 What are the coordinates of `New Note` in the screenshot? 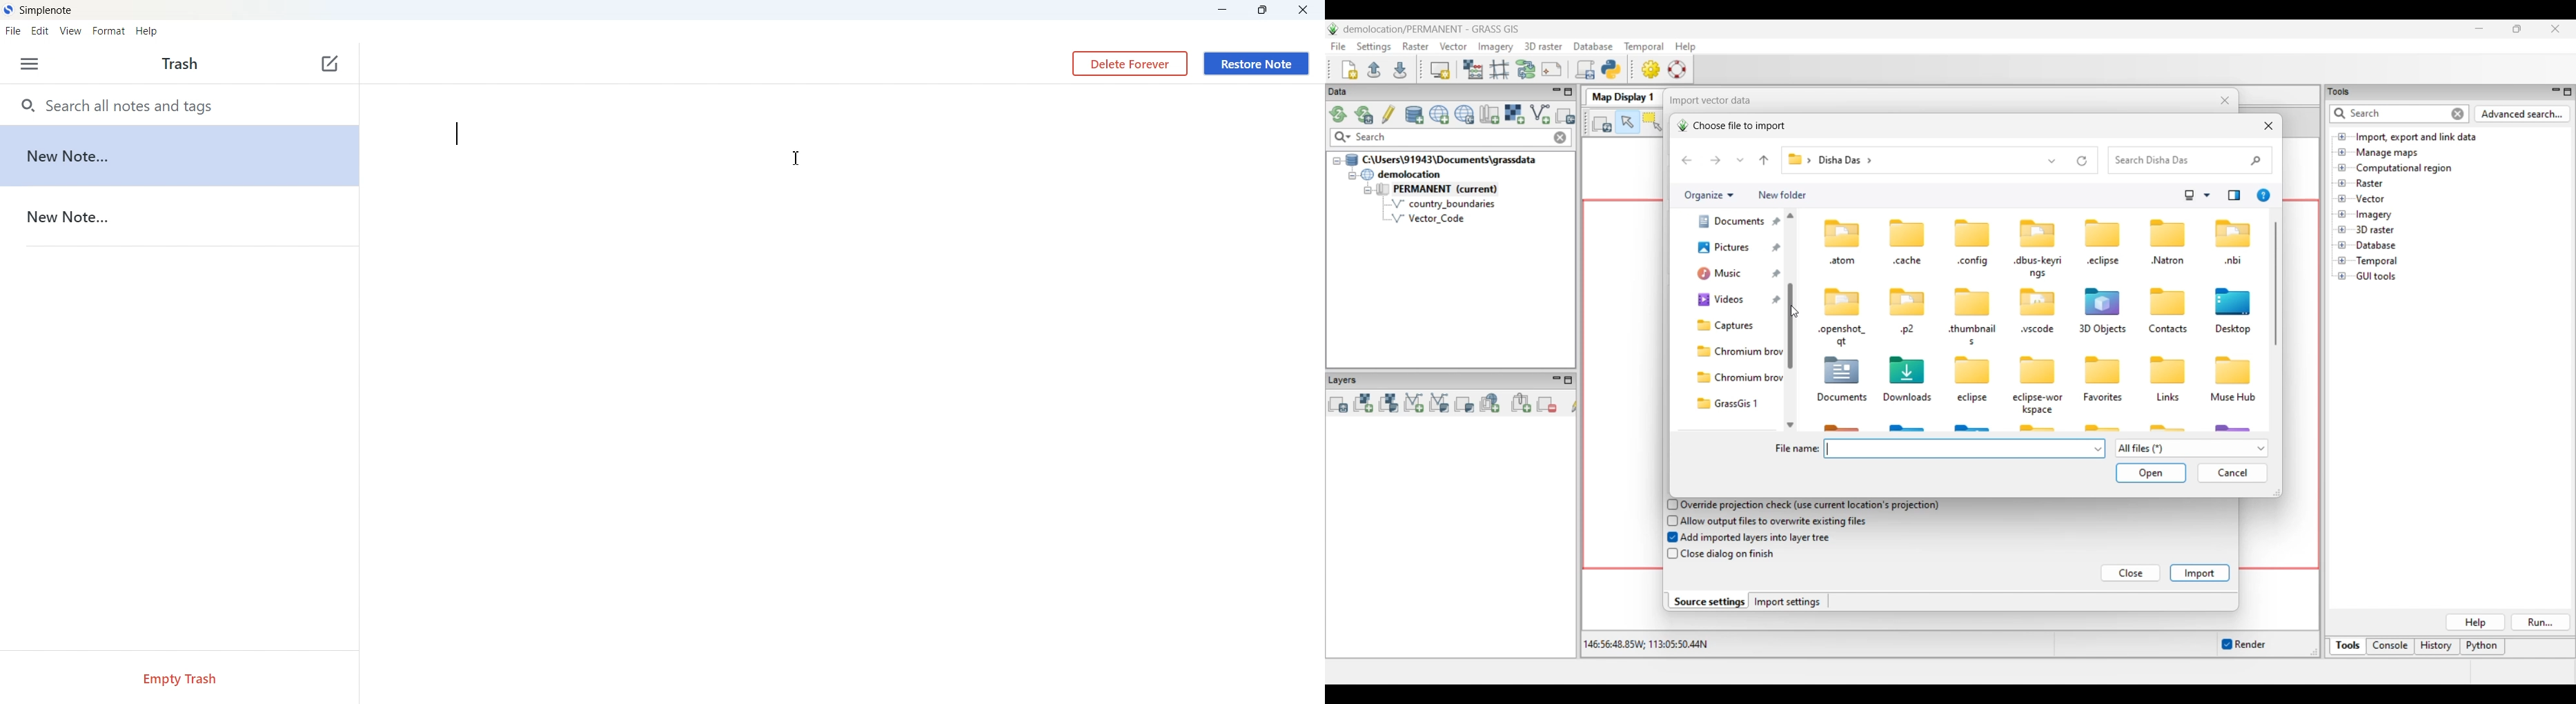 It's located at (331, 66).